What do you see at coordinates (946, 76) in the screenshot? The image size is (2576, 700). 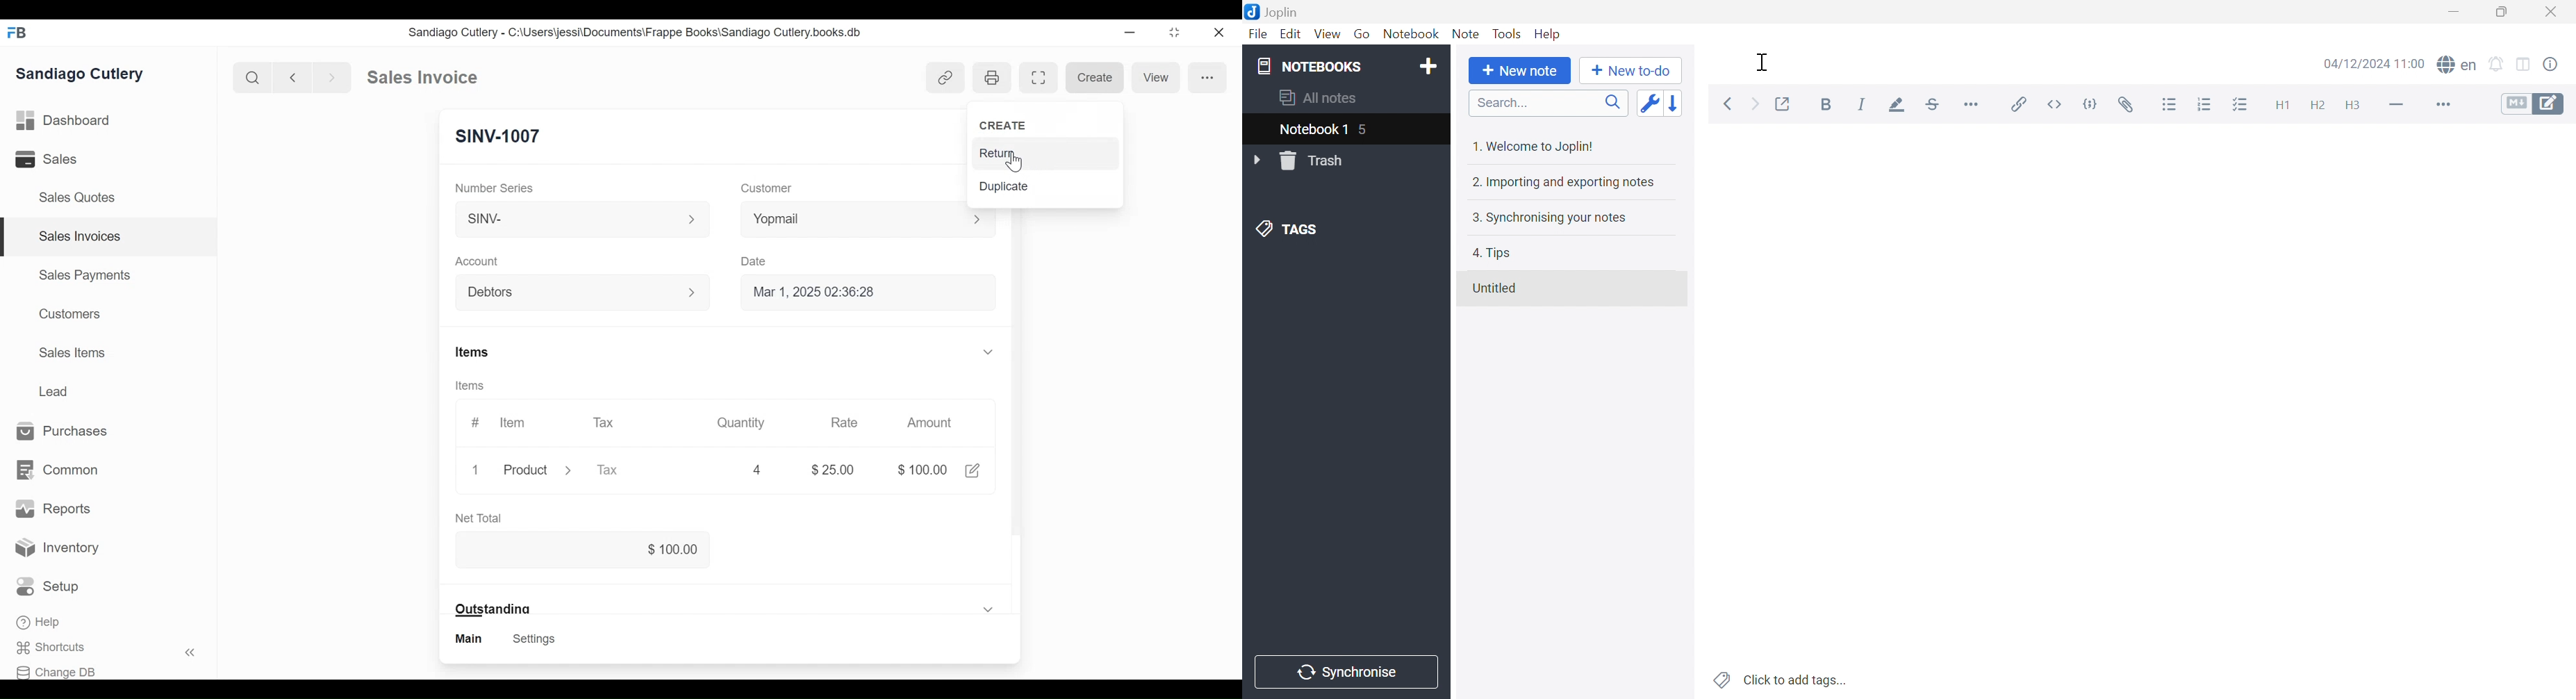 I see `Show linked entries` at bounding box center [946, 76].